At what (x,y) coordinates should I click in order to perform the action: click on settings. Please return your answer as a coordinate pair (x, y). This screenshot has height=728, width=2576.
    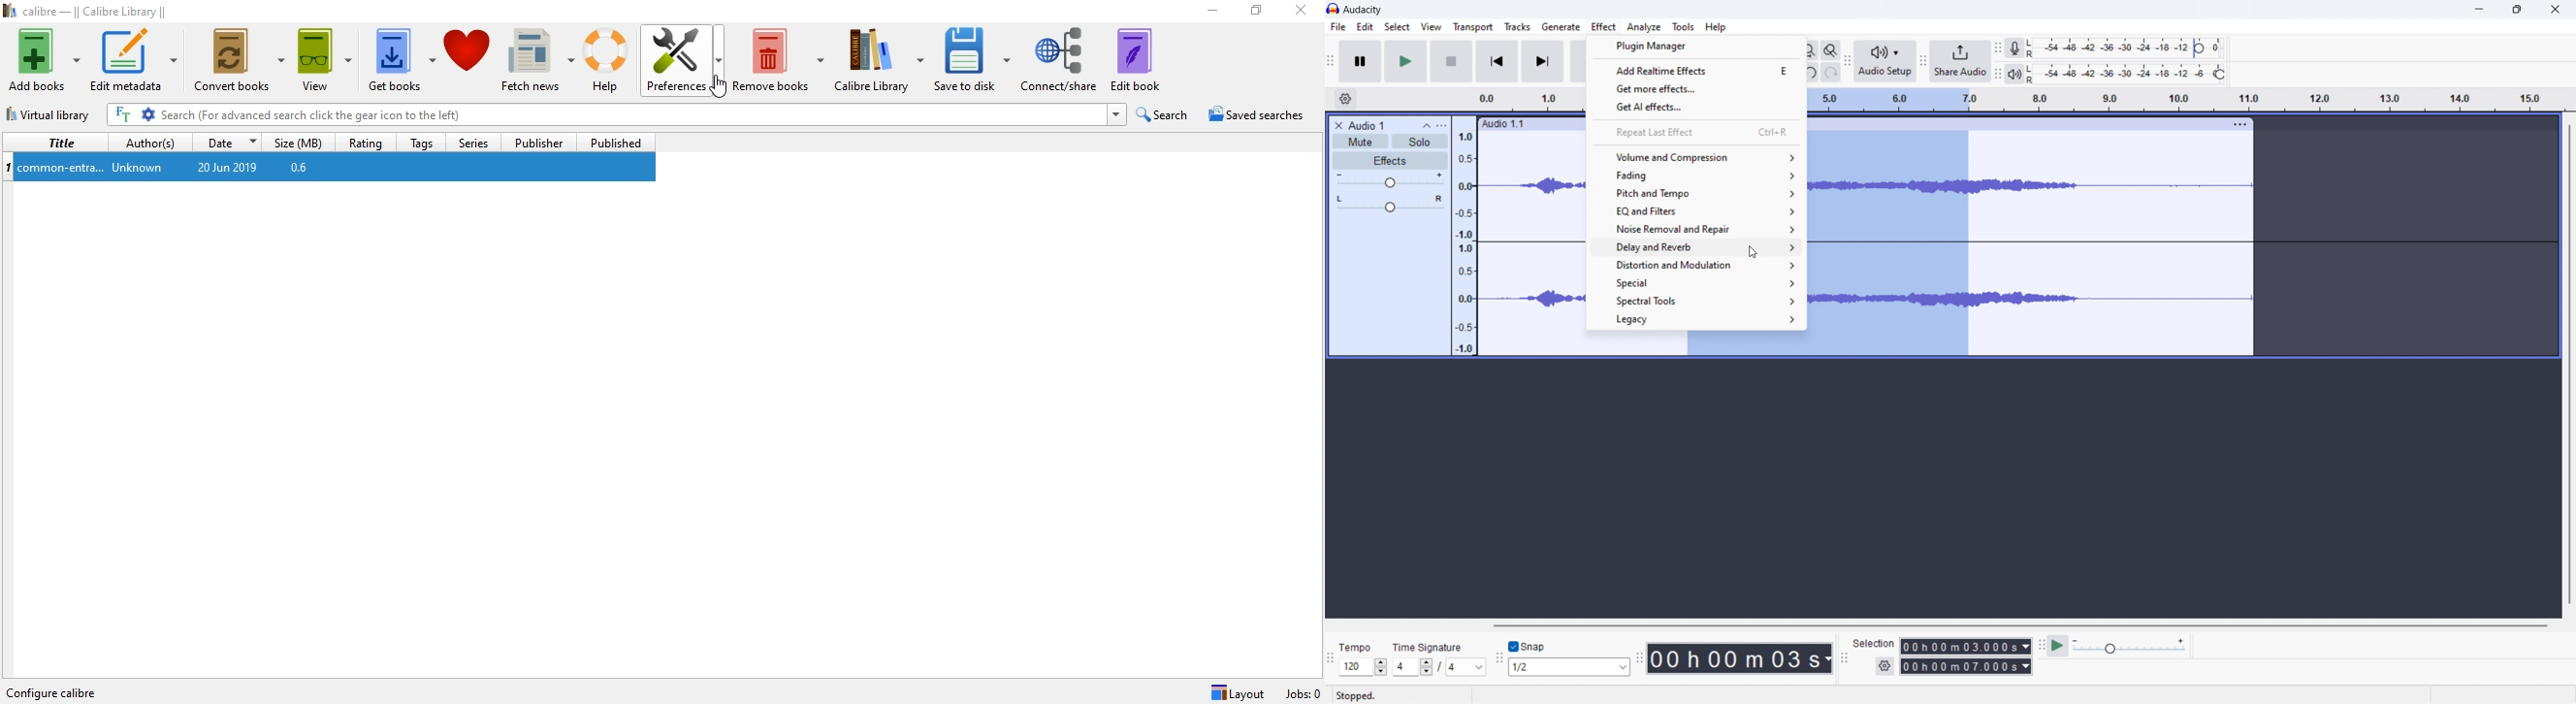
    Looking at the image, I should click on (1344, 100).